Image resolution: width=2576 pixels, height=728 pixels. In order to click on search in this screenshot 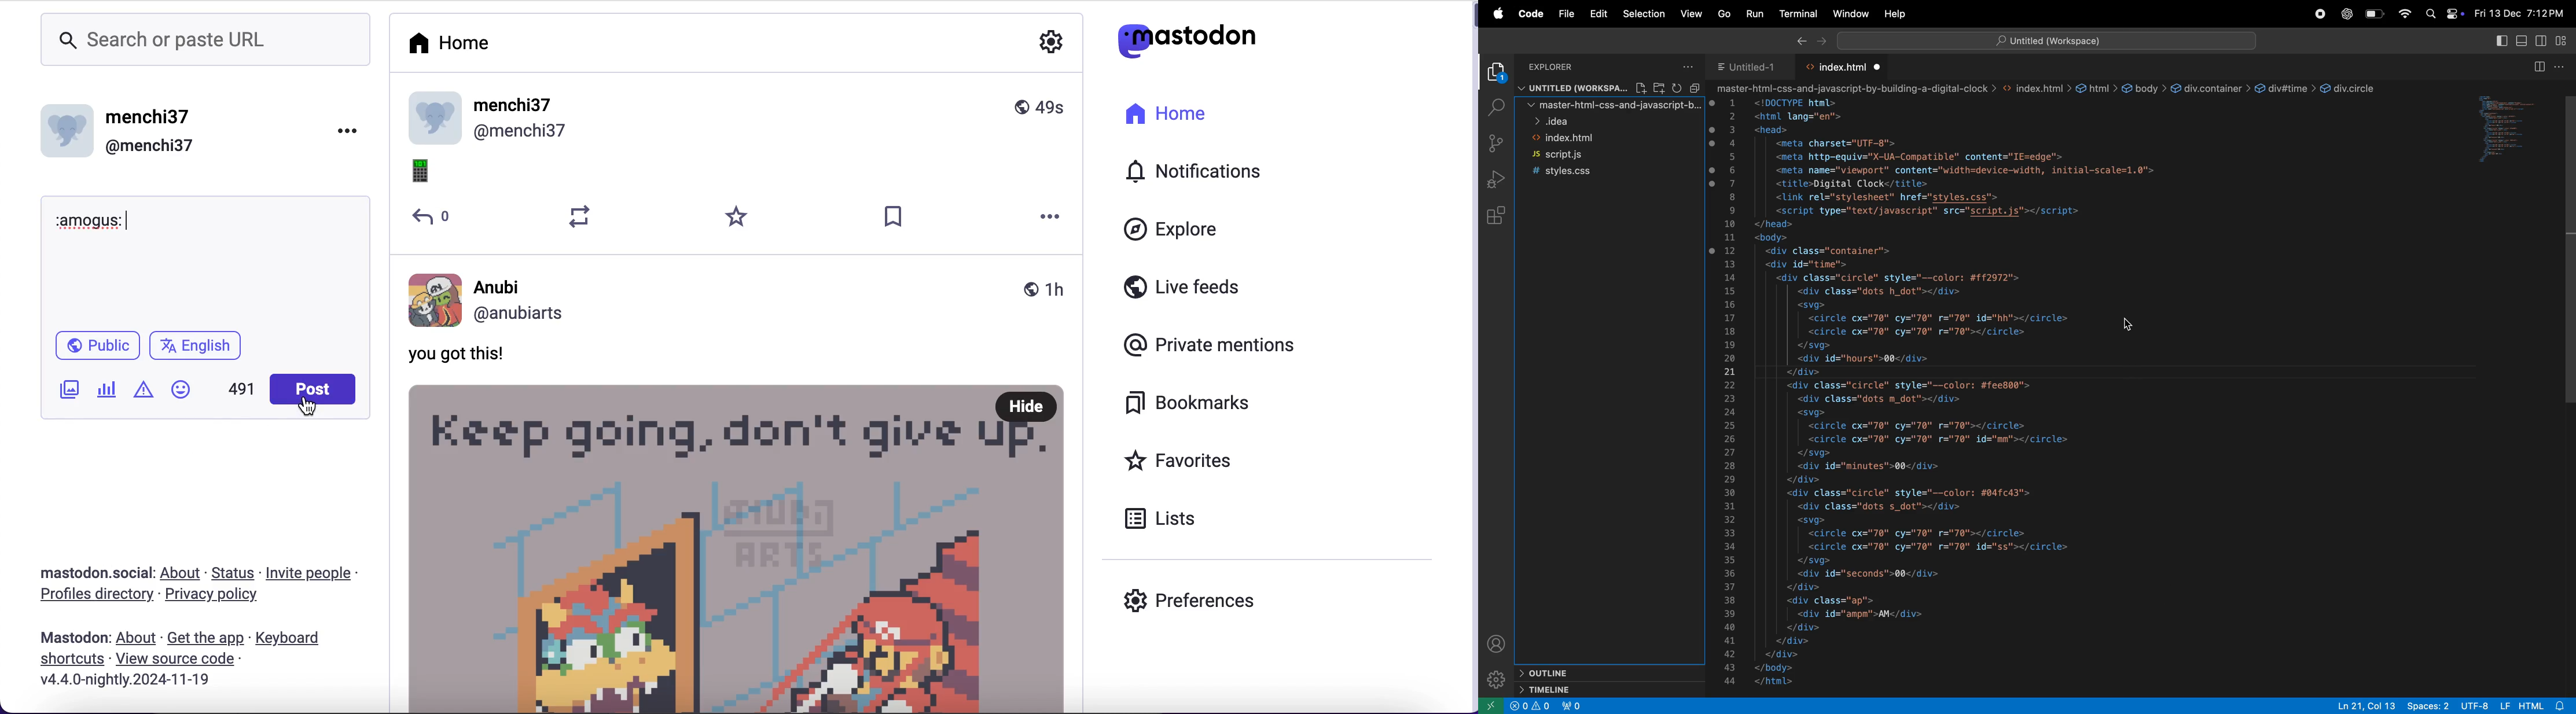, I will do `click(1493, 106)`.